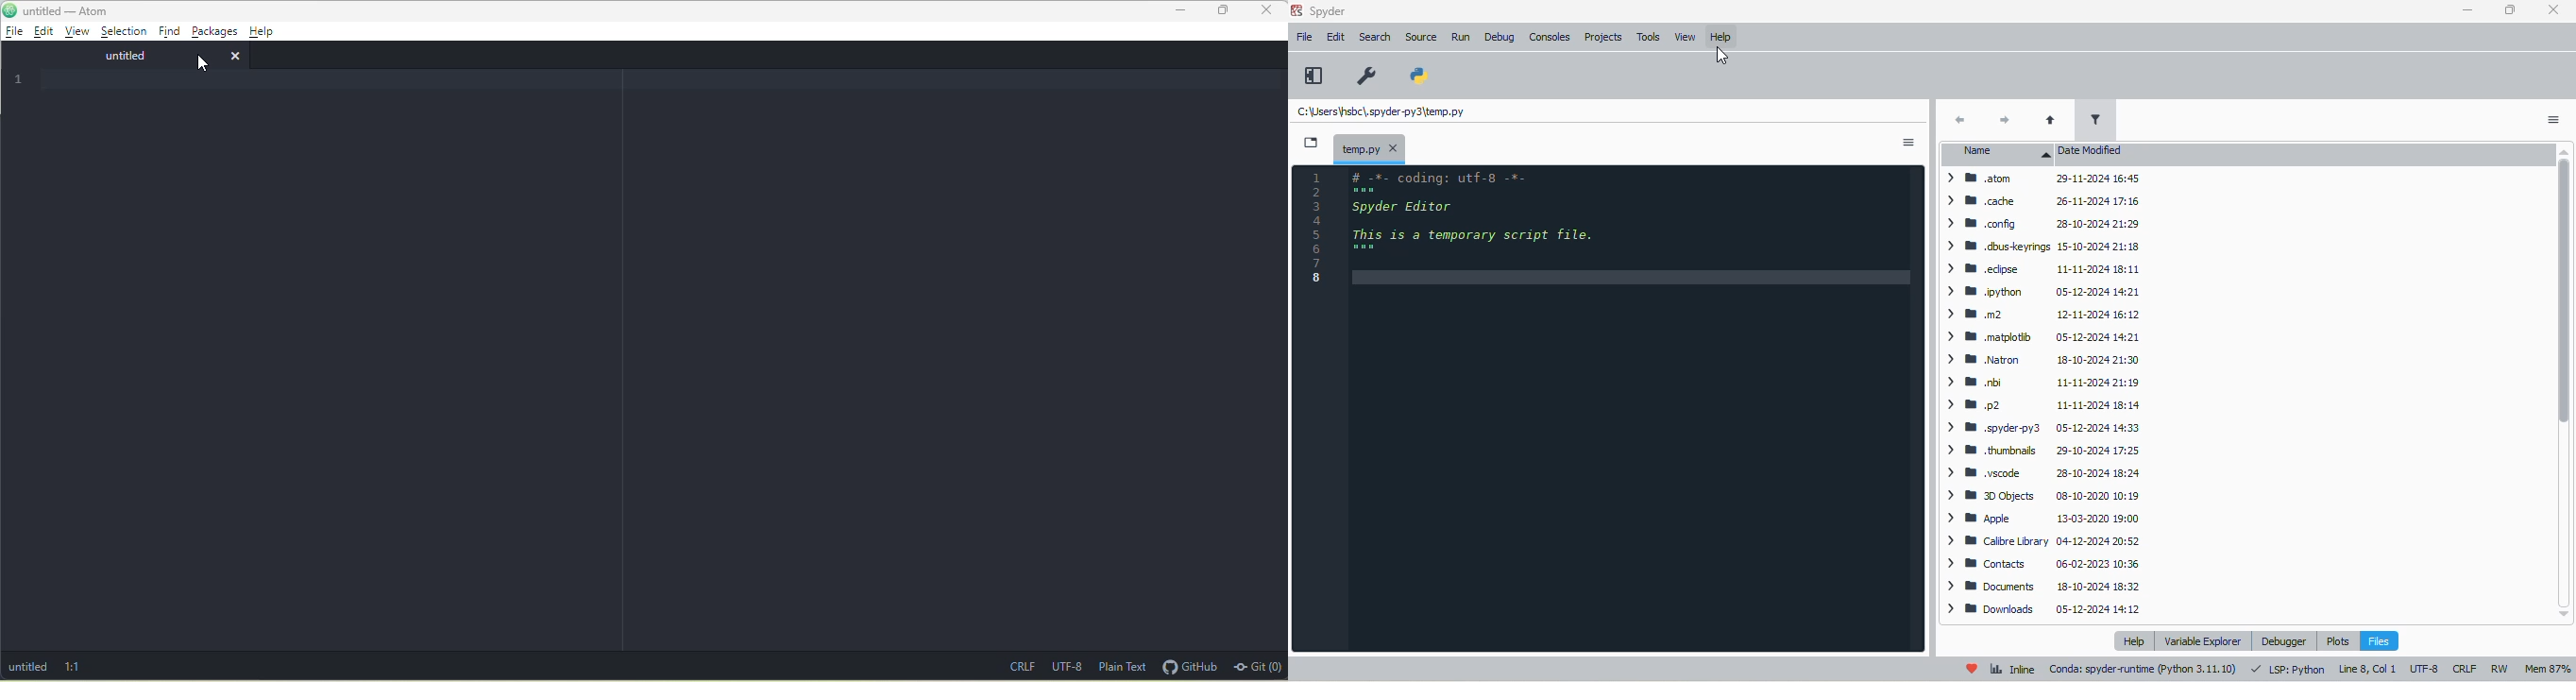 The width and height of the screenshot is (2576, 700). What do you see at coordinates (1367, 76) in the screenshot?
I see `preferences` at bounding box center [1367, 76].